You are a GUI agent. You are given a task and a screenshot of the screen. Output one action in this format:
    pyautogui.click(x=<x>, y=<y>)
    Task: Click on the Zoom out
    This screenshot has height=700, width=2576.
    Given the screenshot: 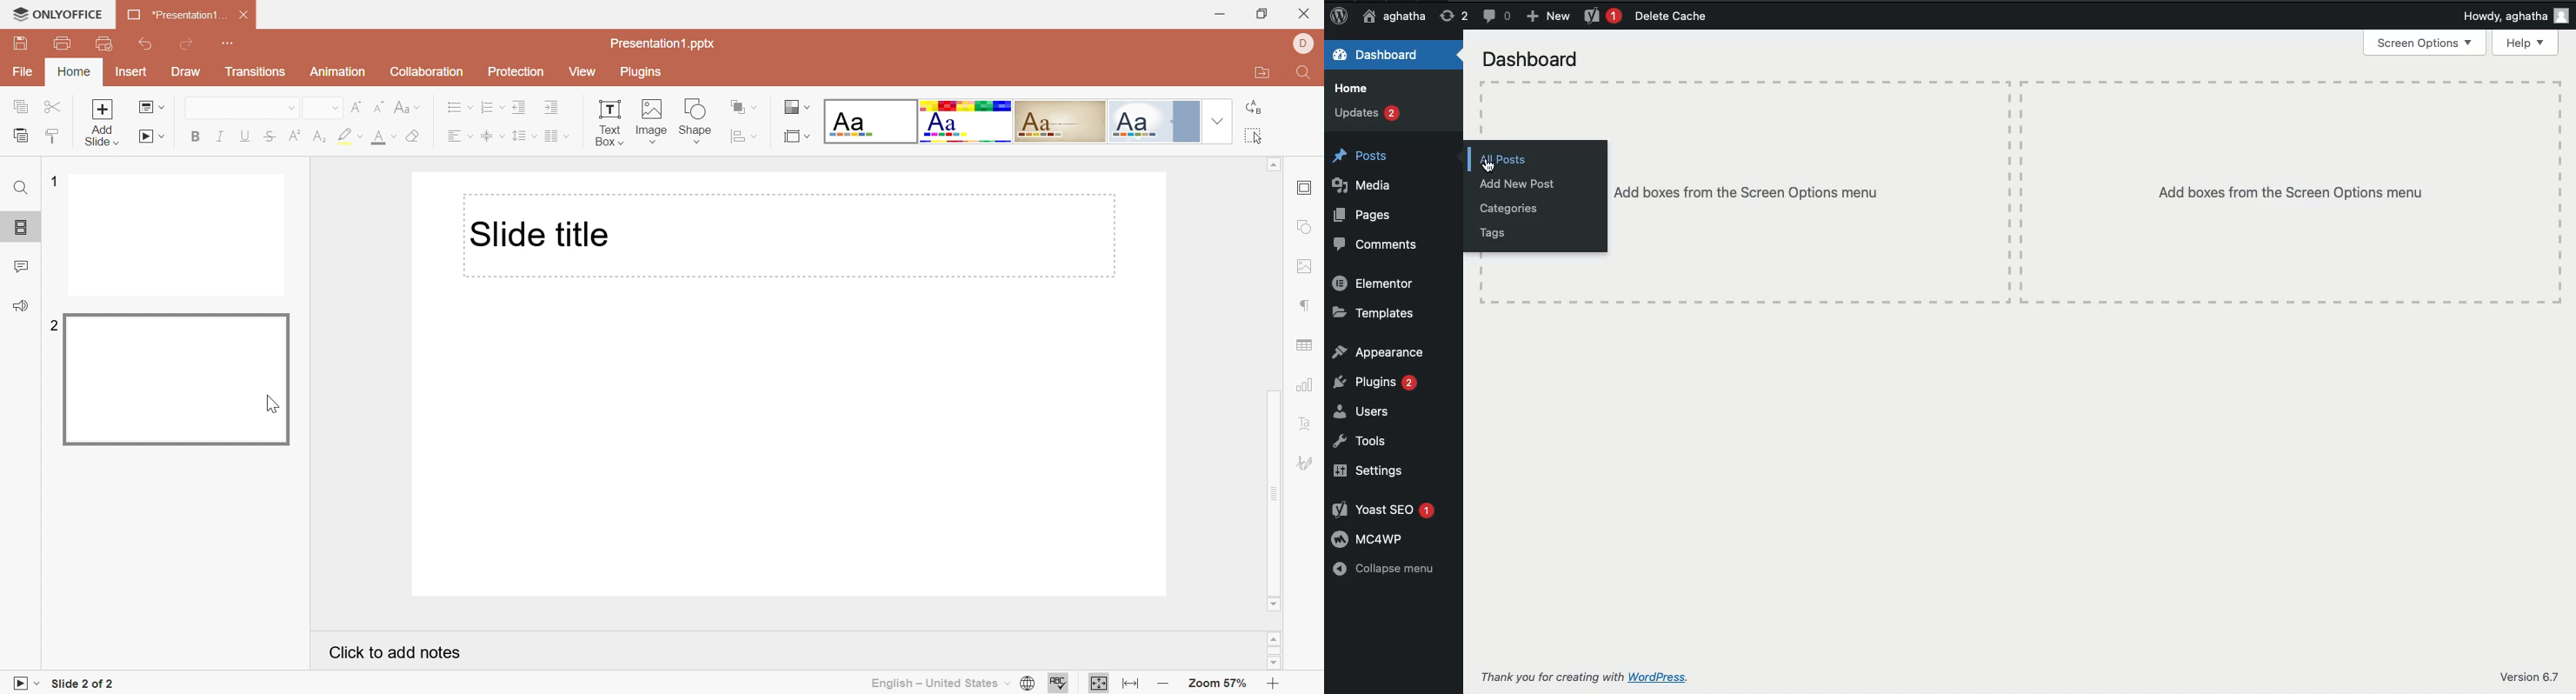 What is the action you would take?
    pyautogui.click(x=1163, y=684)
    